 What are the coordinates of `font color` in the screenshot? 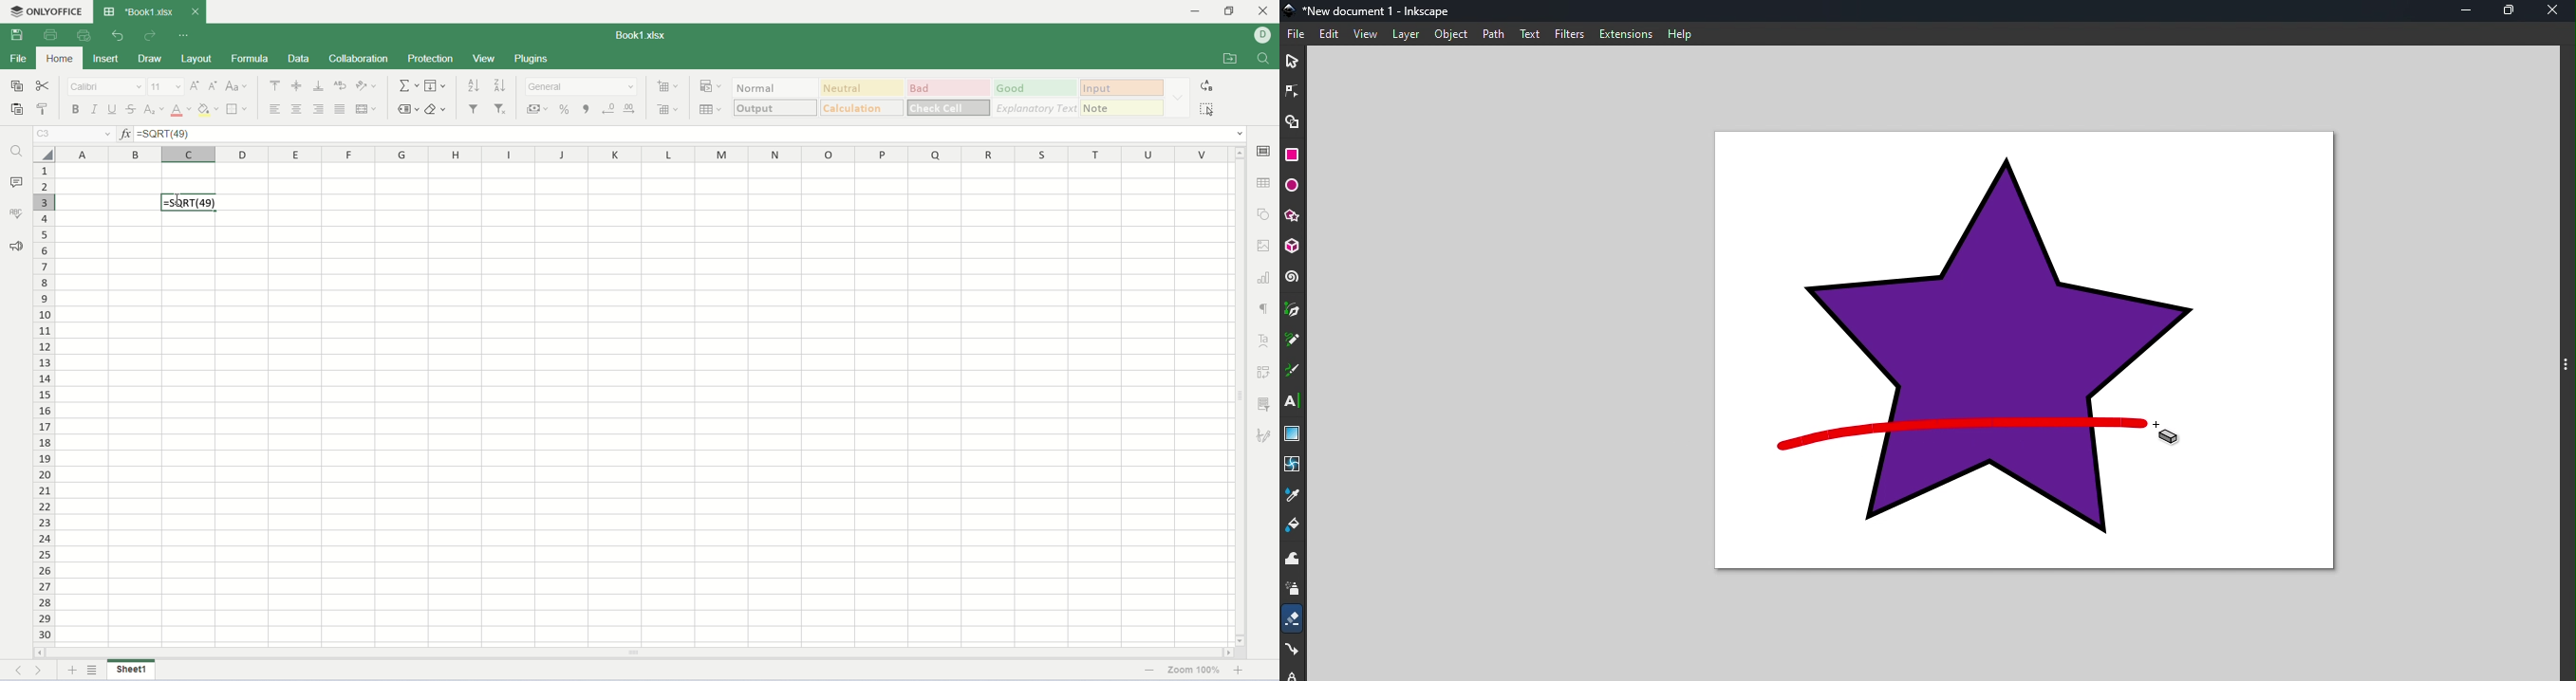 It's located at (179, 110).